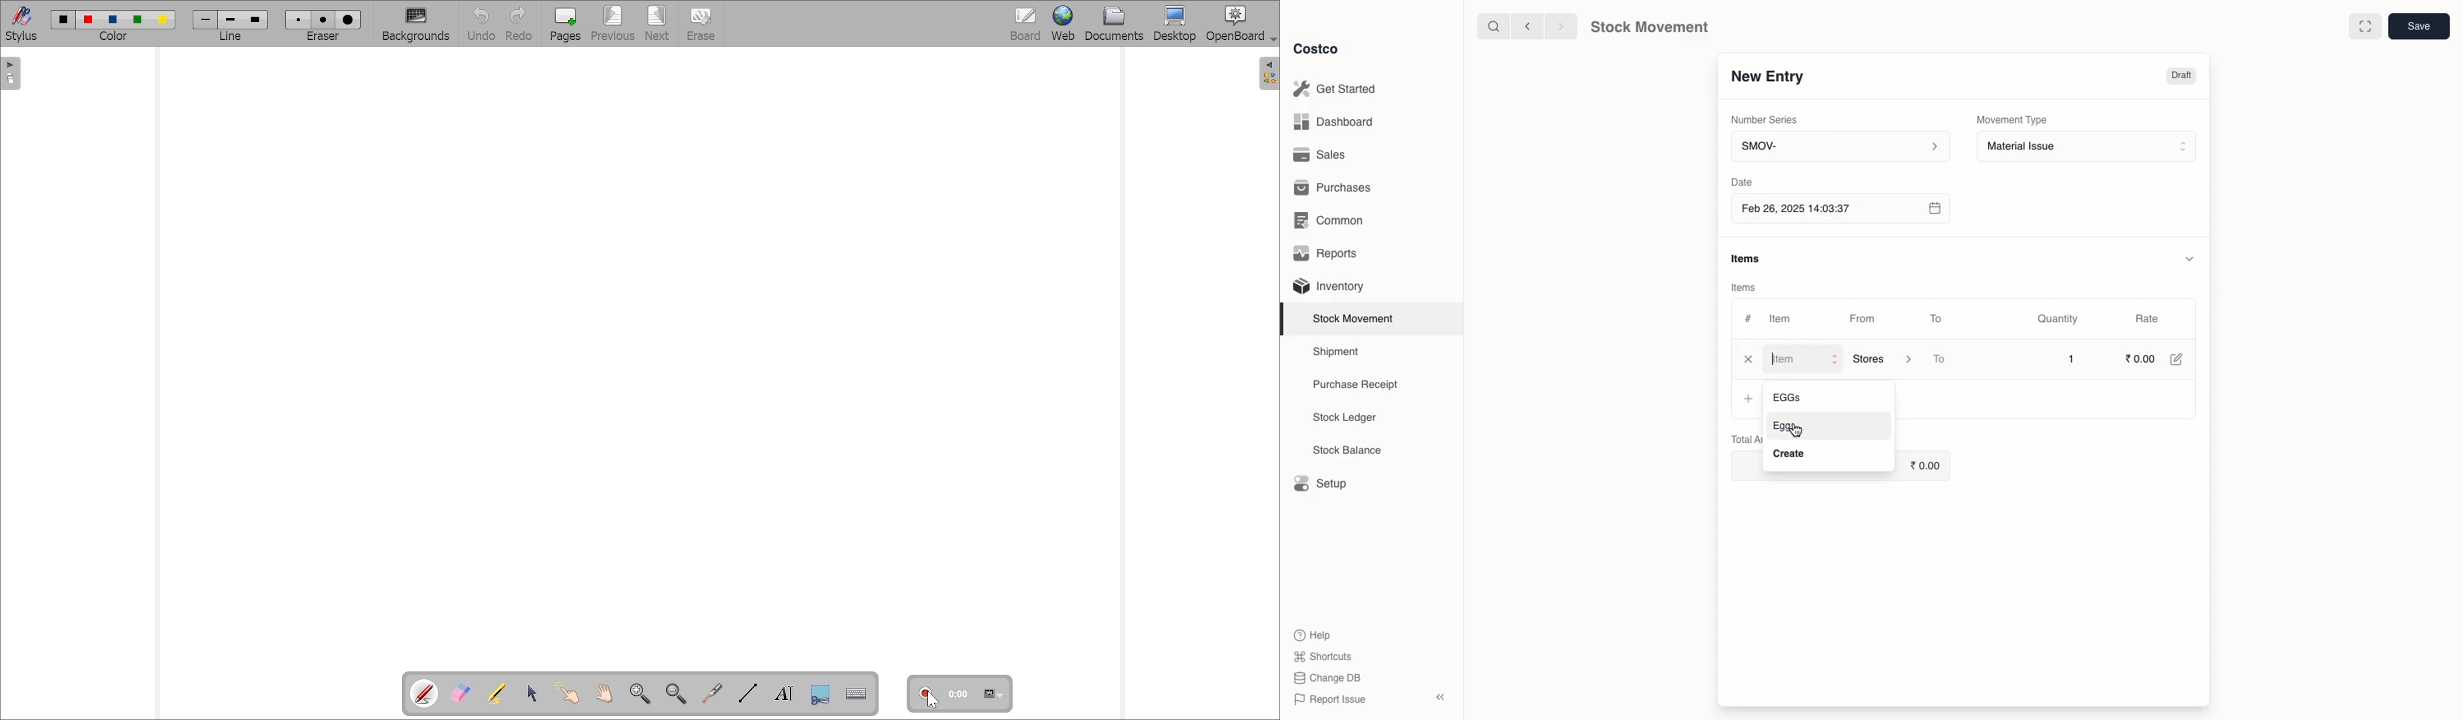 This screenshot has height=728, width=2464. Describe the element at coordinates (2192, 257) in the screenshot. I see `hide` at that location.